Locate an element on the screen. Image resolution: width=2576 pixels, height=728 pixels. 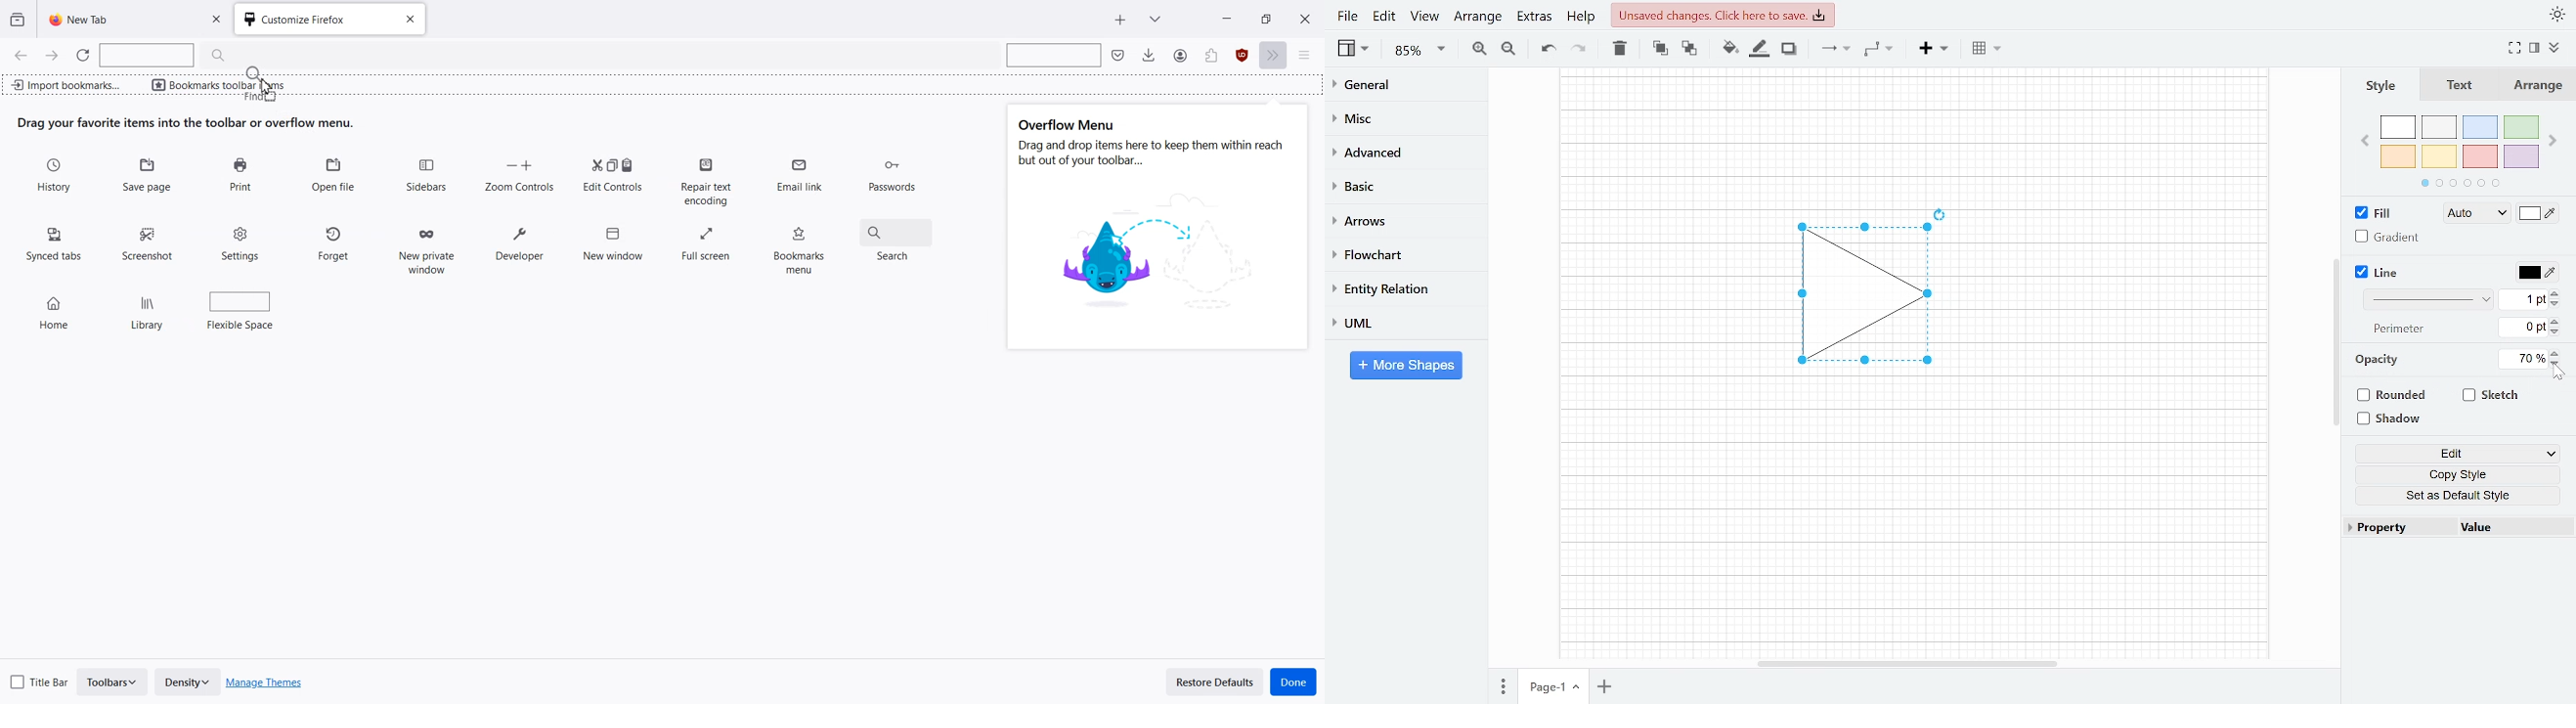
Close is located at coordinates (1305, 18).